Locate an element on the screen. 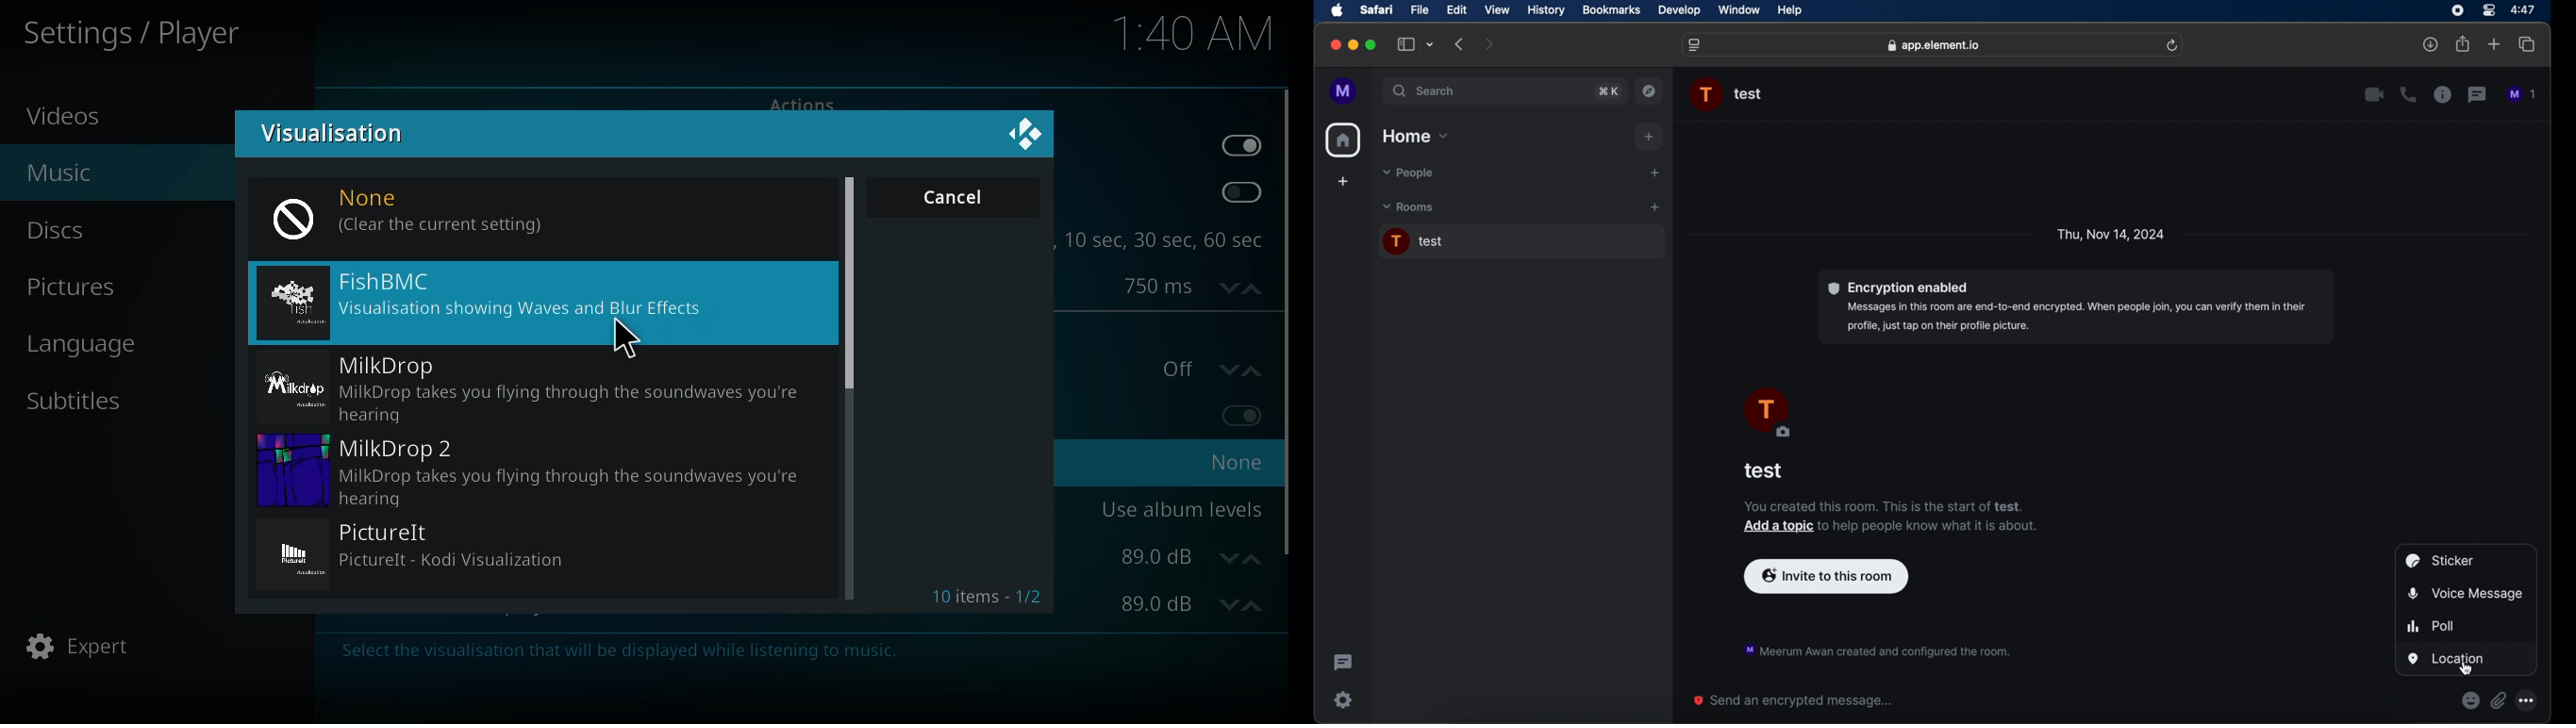  show sidebar is located at coordinates (1405, 45).